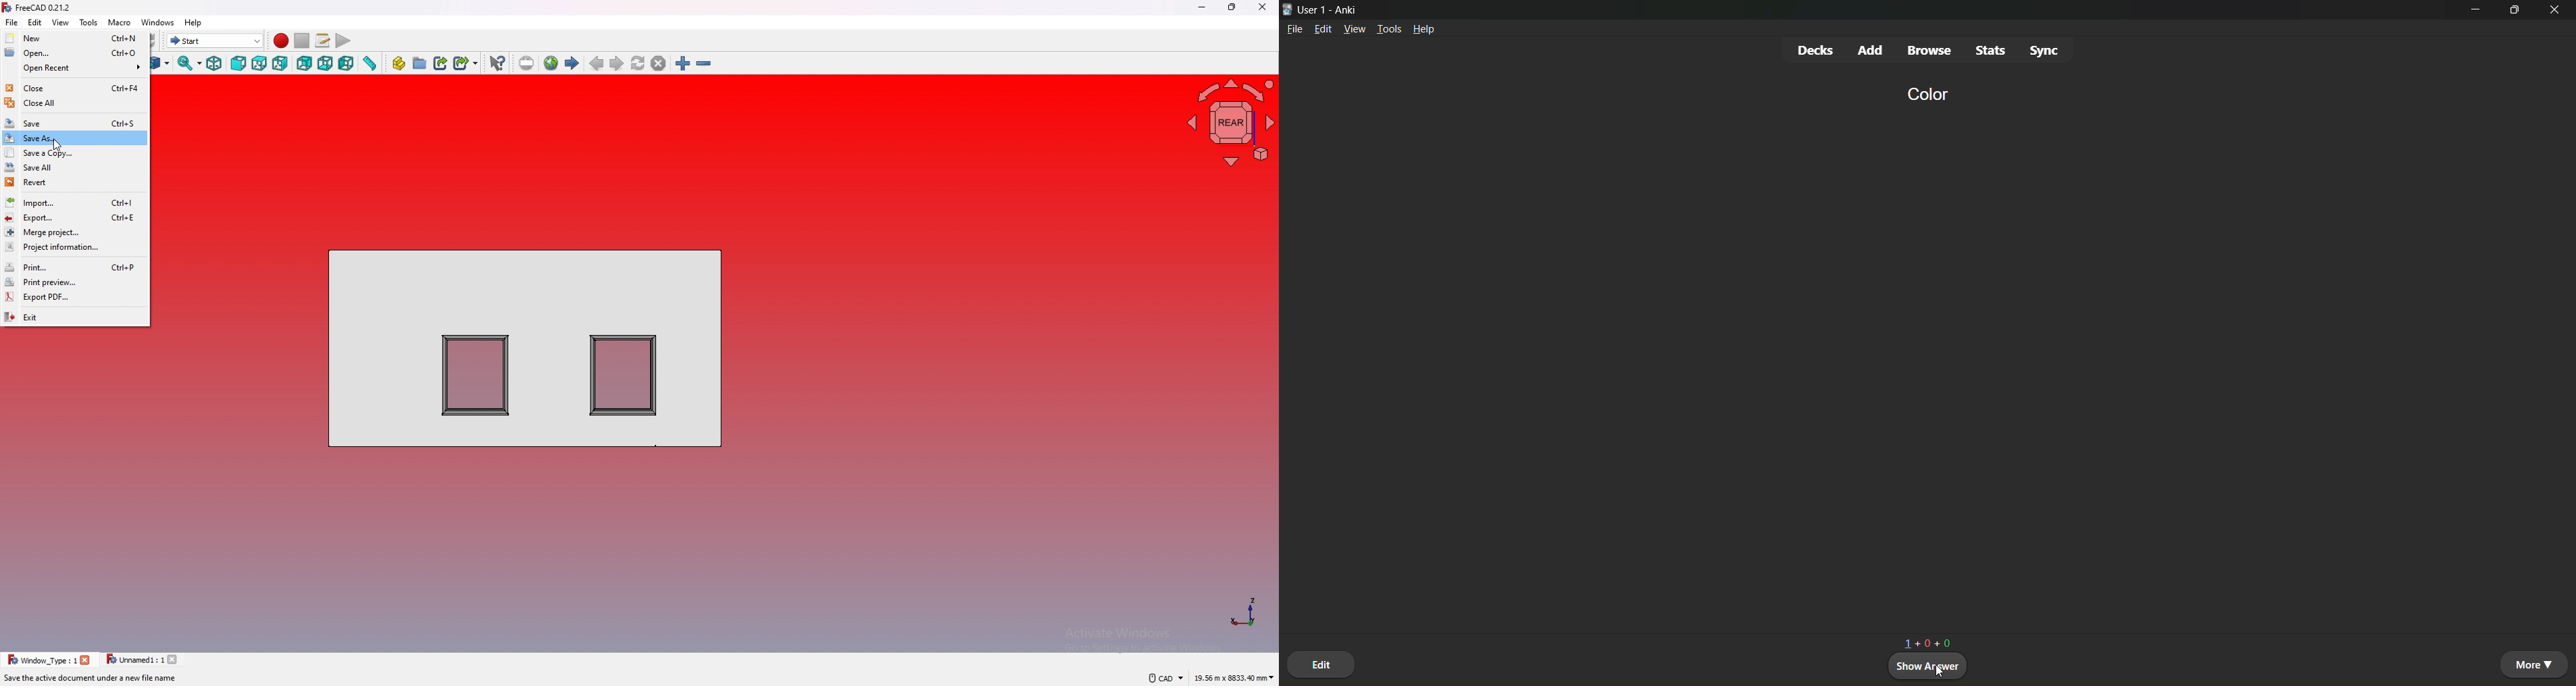 This screenshot has height=700, width=2576. What do you see at coordinates (175, 659) in the screenshot?
I see `close` at bounding box center [175, 659].